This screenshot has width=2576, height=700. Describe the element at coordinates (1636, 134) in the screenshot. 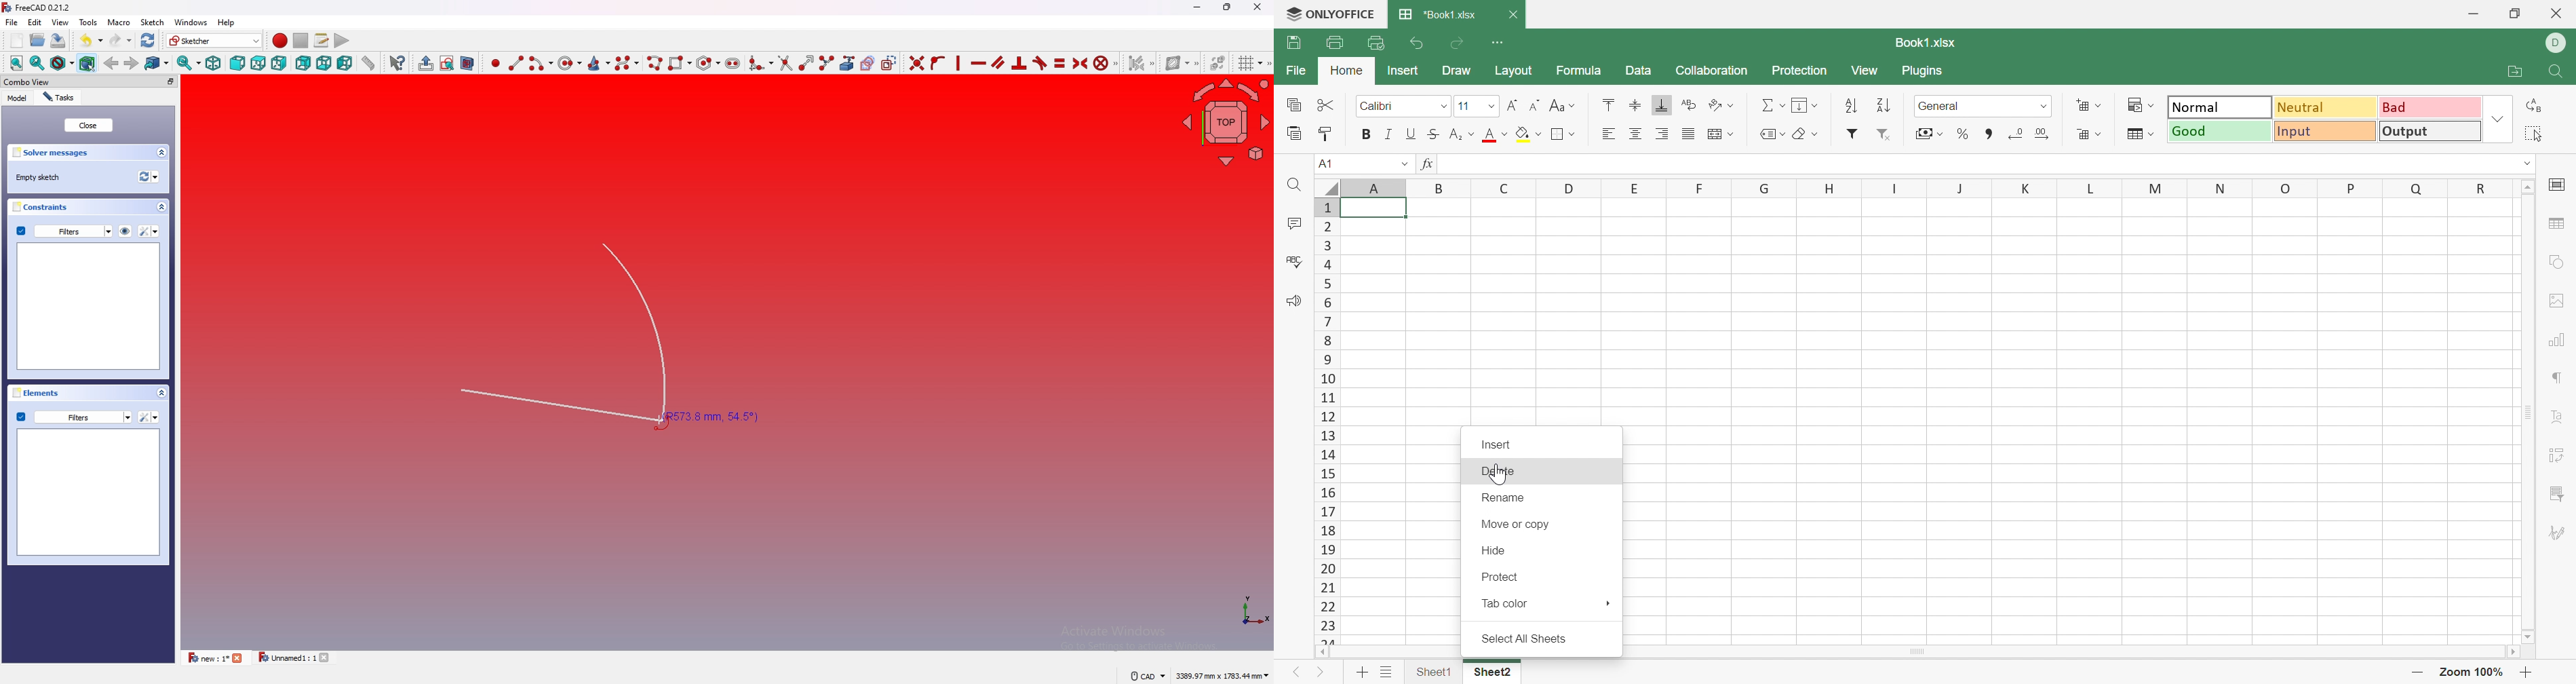

I see `Align Center` at that location.